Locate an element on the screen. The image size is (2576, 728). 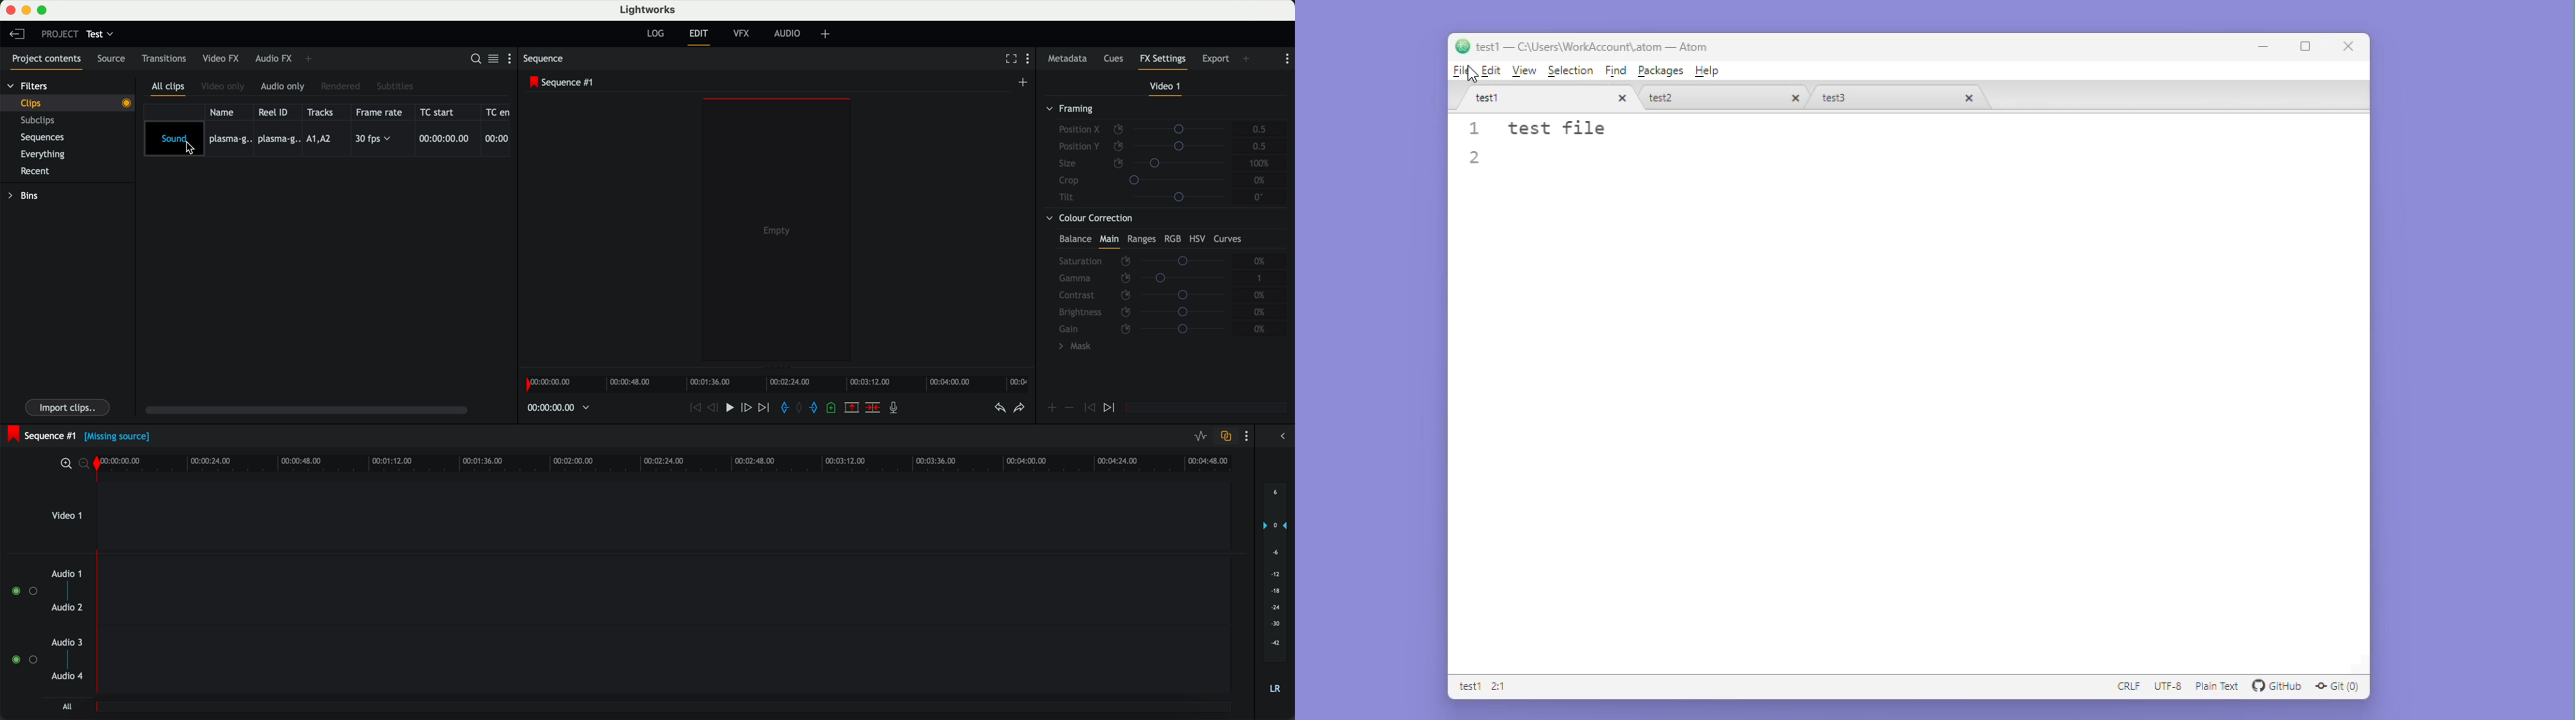
undo is located at coordinates (999, 411).